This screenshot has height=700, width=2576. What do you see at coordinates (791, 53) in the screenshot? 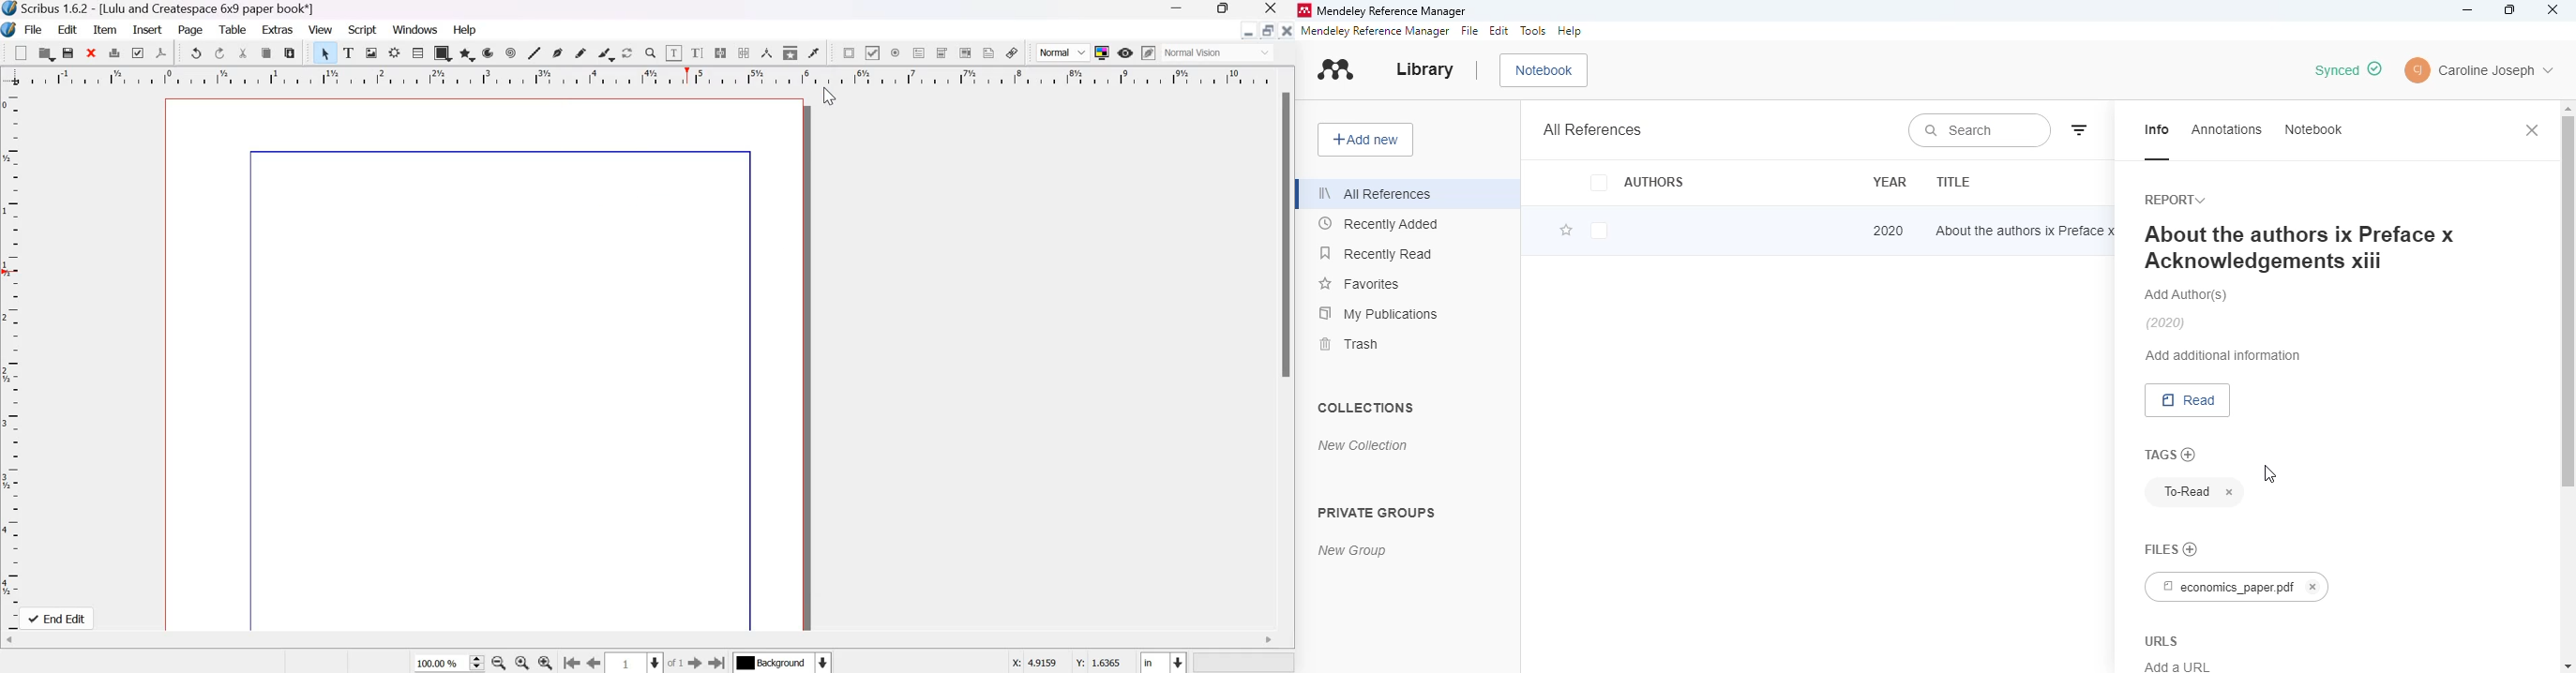
I see `Copy item properties` at bounding box center [791, 53].